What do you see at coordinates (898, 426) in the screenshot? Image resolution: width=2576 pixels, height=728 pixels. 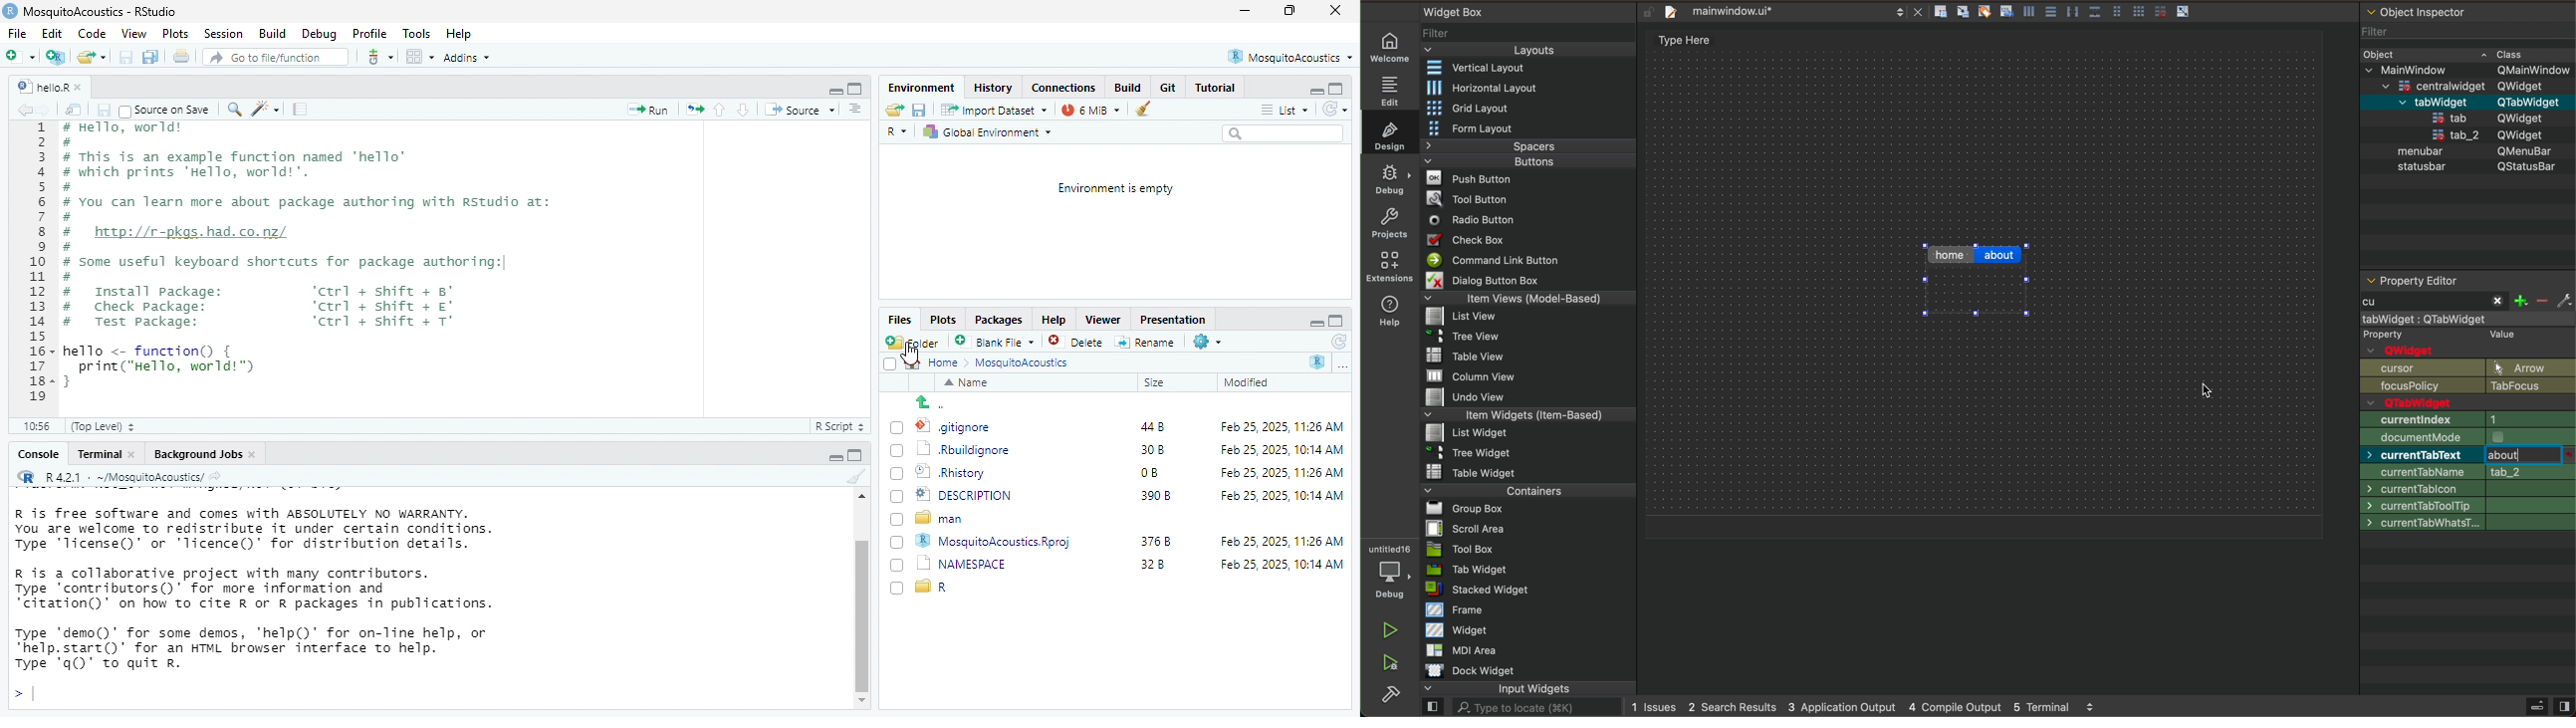 I see `checkbox` at bounding box center [898, 426].